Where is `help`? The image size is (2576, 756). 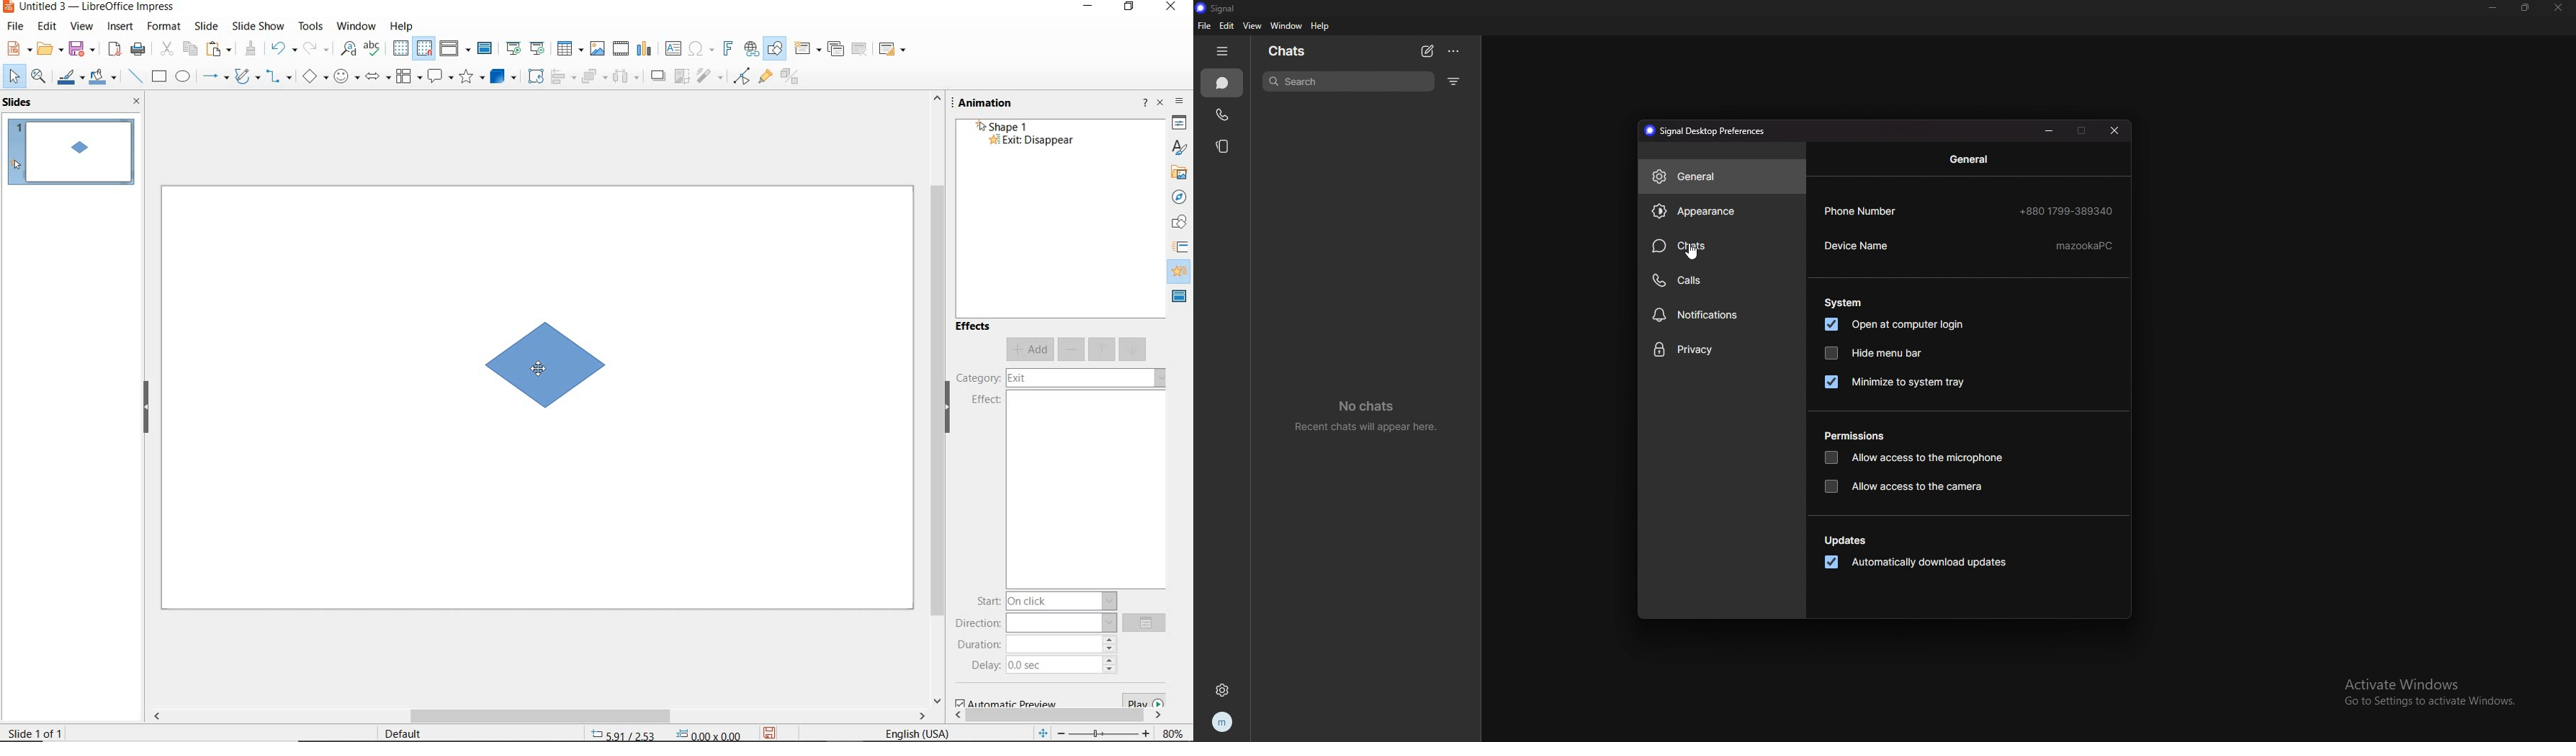
help is located at coordinates (1321, 26).